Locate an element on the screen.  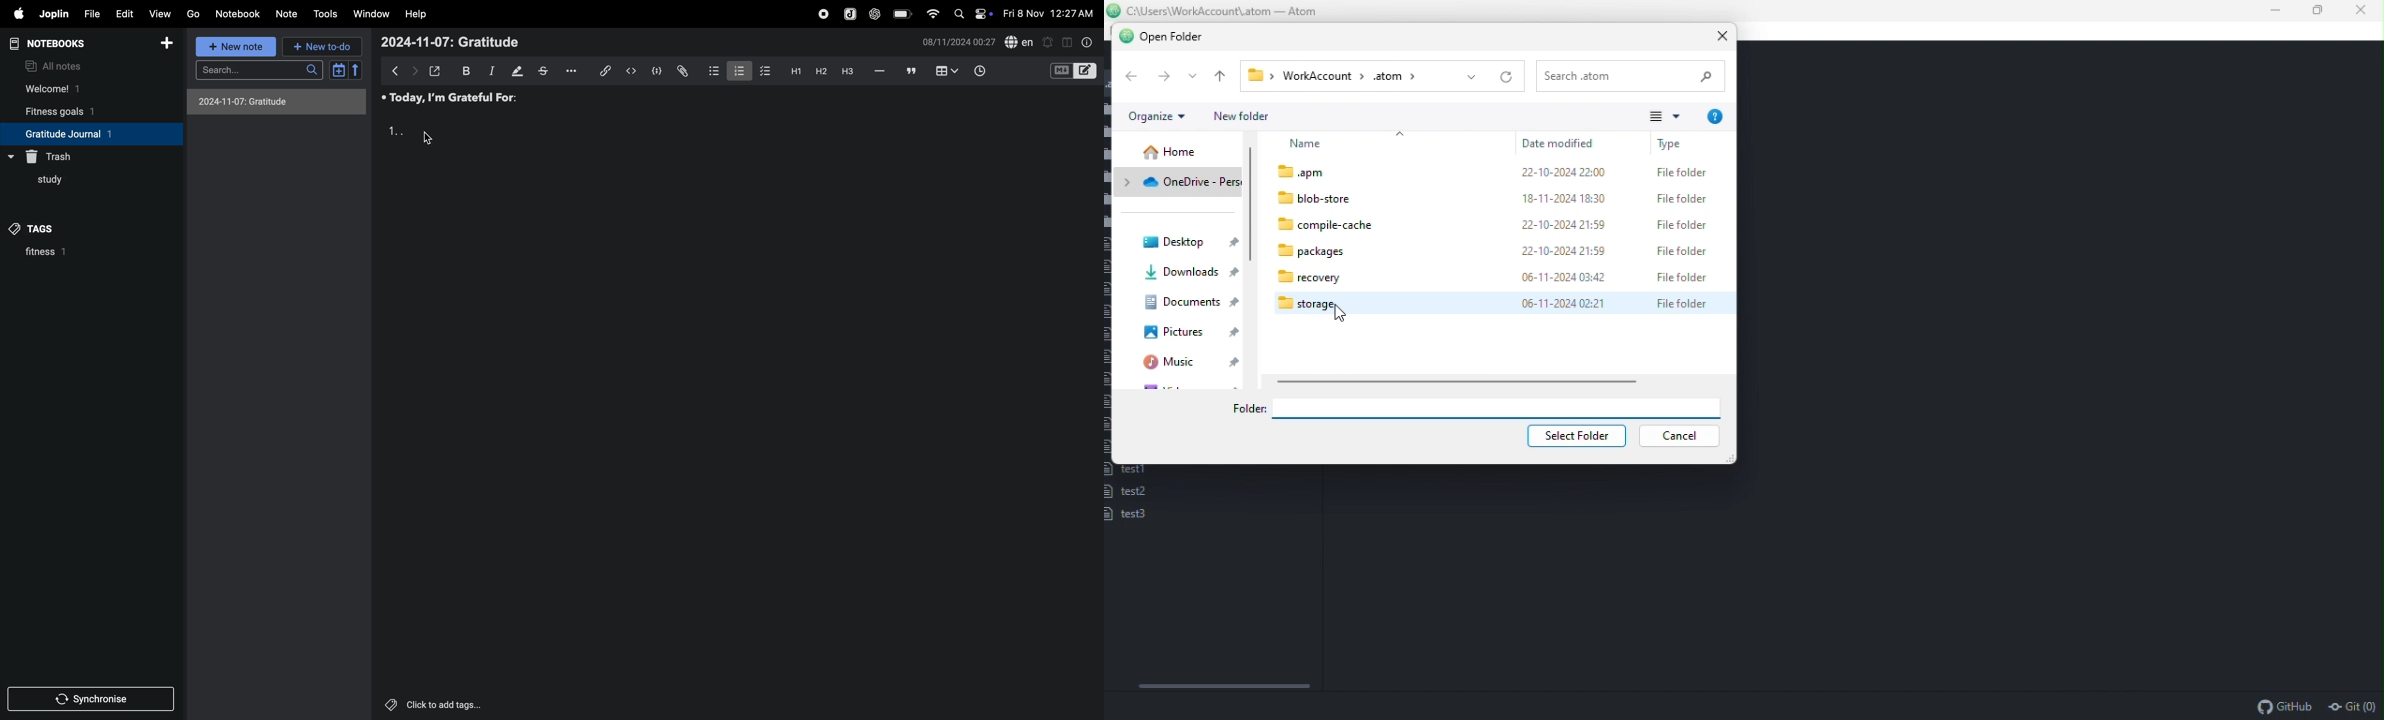
calendar is located at coordinates (345, 70).